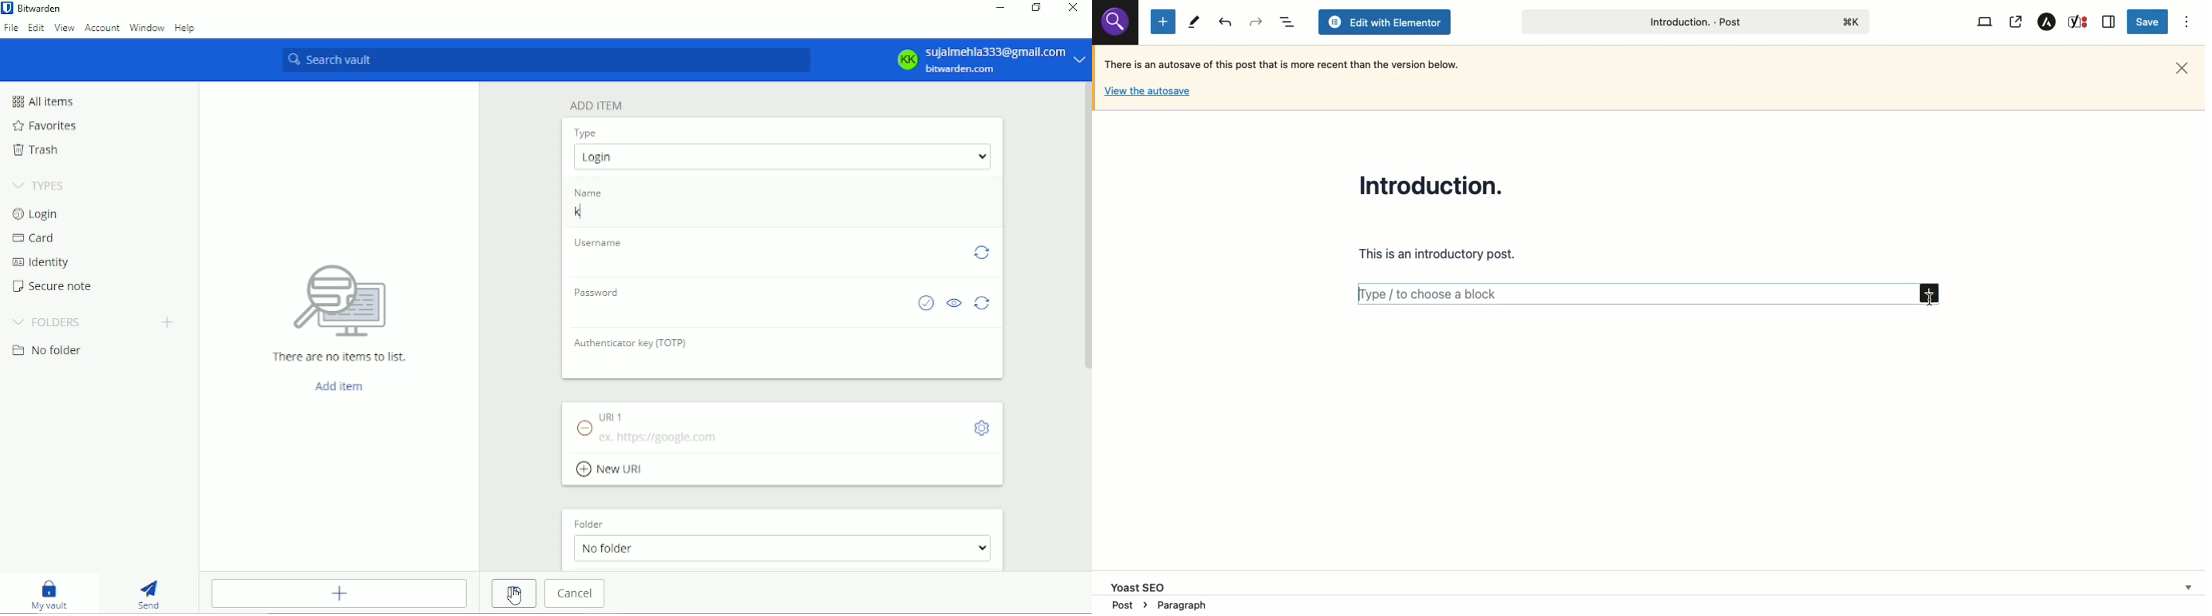 The width and height of the screenshot is (2212, 616). I want to click on Toggle options, so click(983, 428).